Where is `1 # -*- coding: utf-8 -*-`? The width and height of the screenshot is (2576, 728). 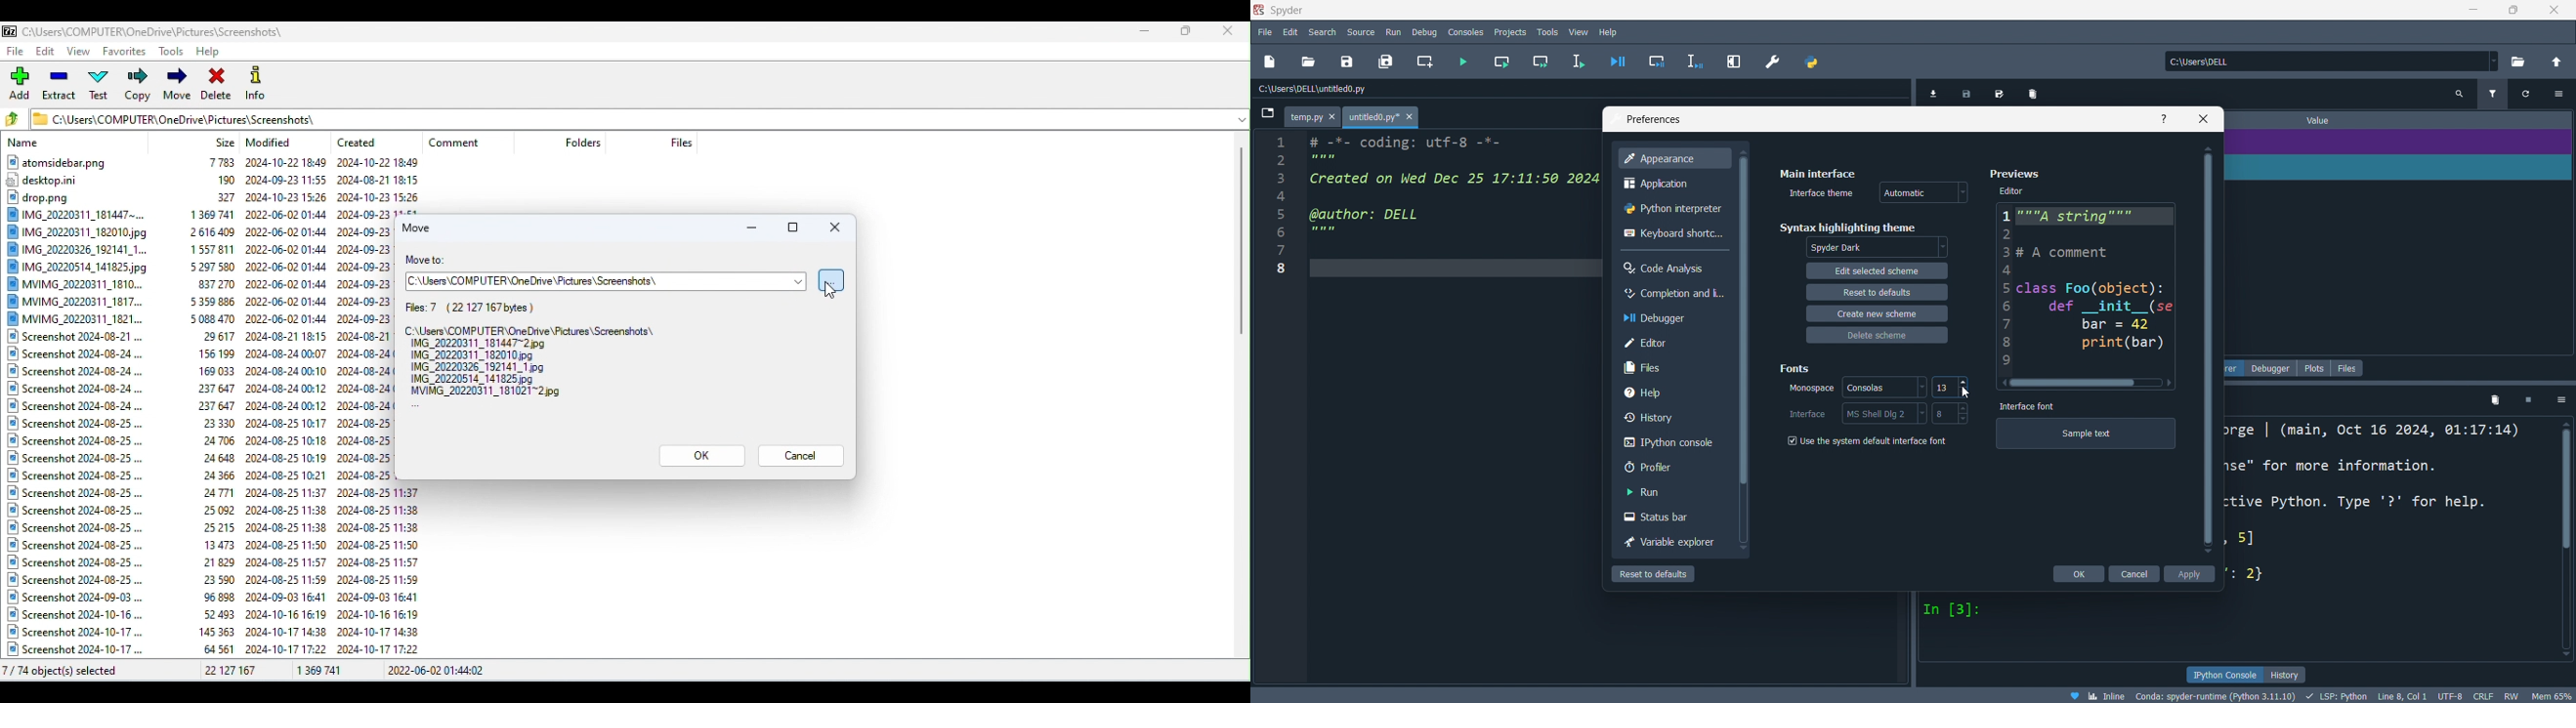 1 # -*- coding: utf-8 -*- is located at coordinates (1387, 141).